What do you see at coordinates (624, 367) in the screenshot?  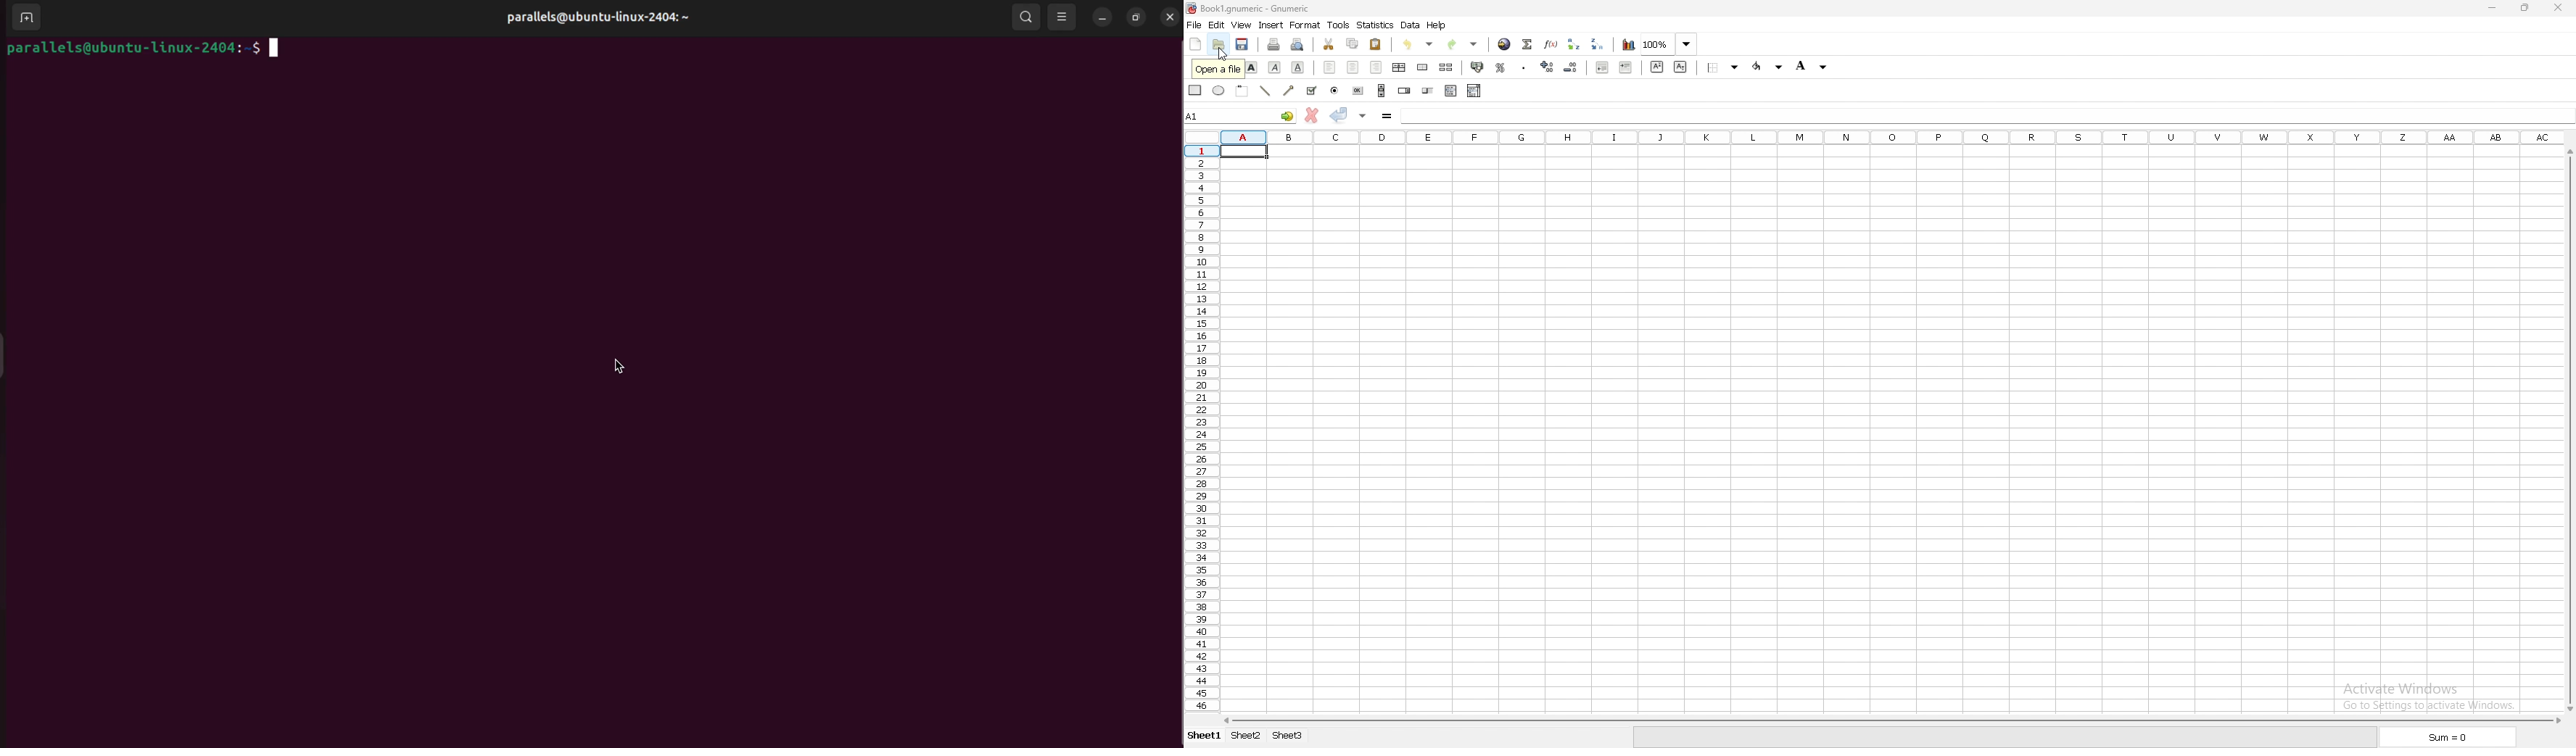 I see `cursor` at bounding box center [624, 367].